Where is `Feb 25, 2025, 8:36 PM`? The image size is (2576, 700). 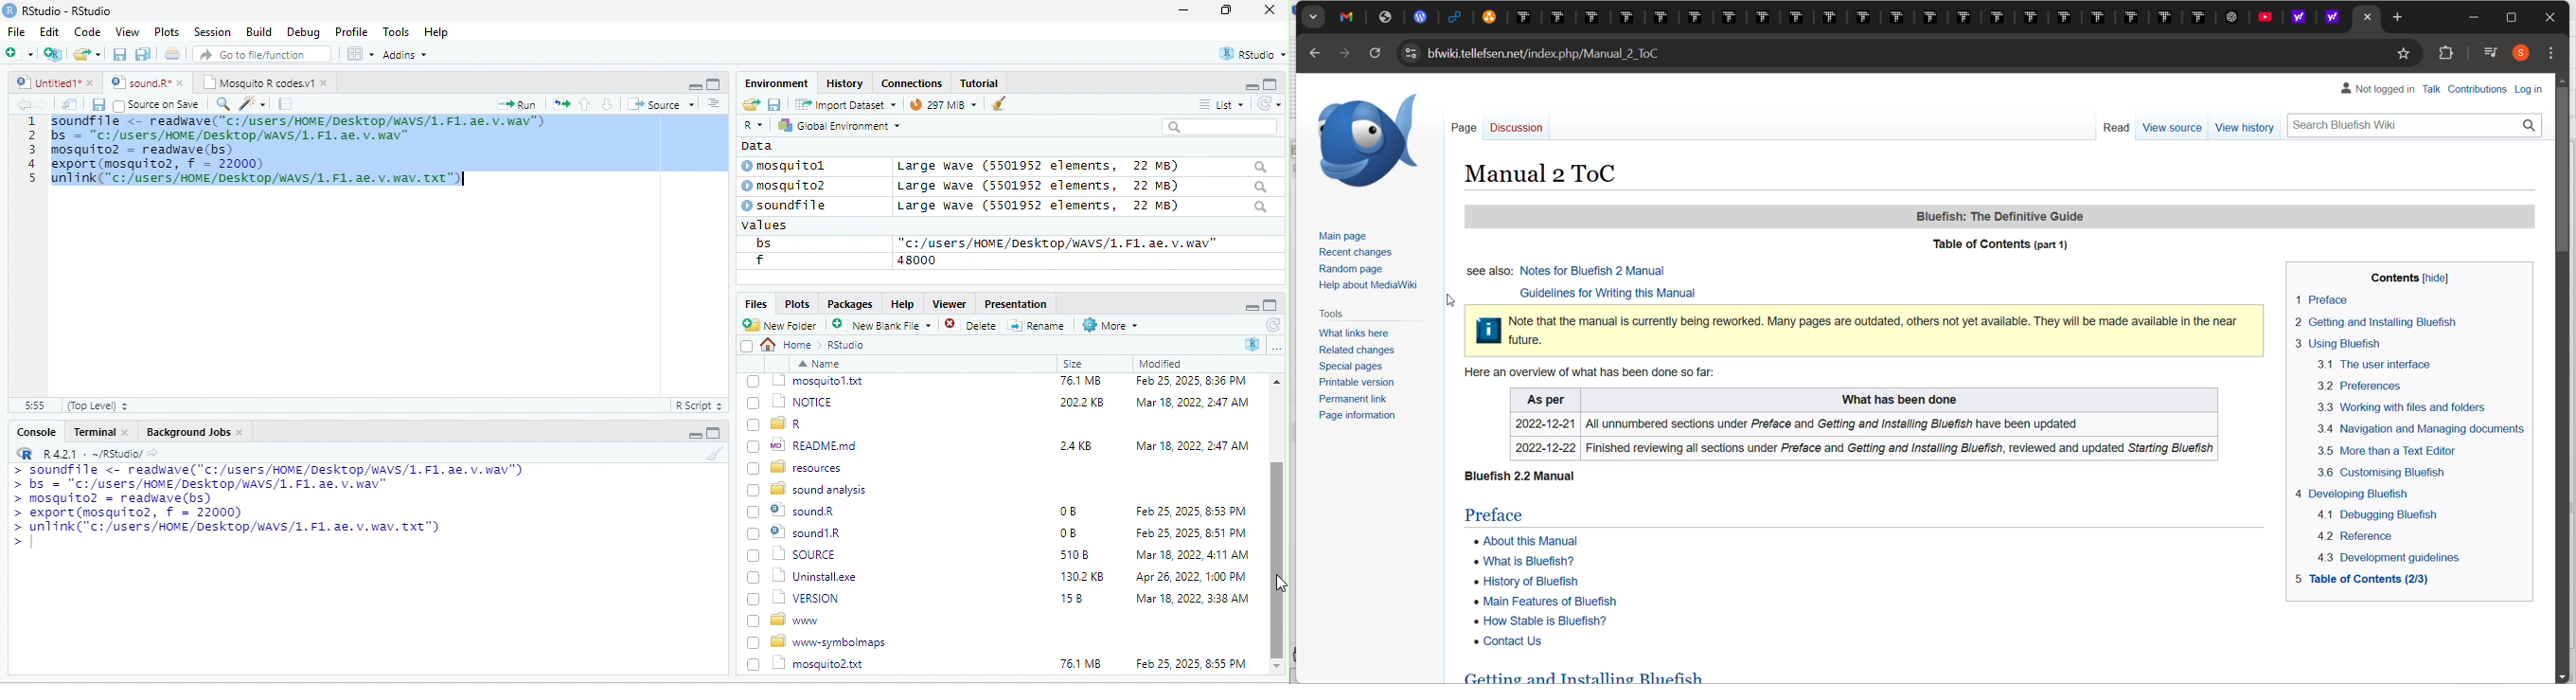
Feb 25, 2025, 8:36 PM is located at coordinates (1187, 493).